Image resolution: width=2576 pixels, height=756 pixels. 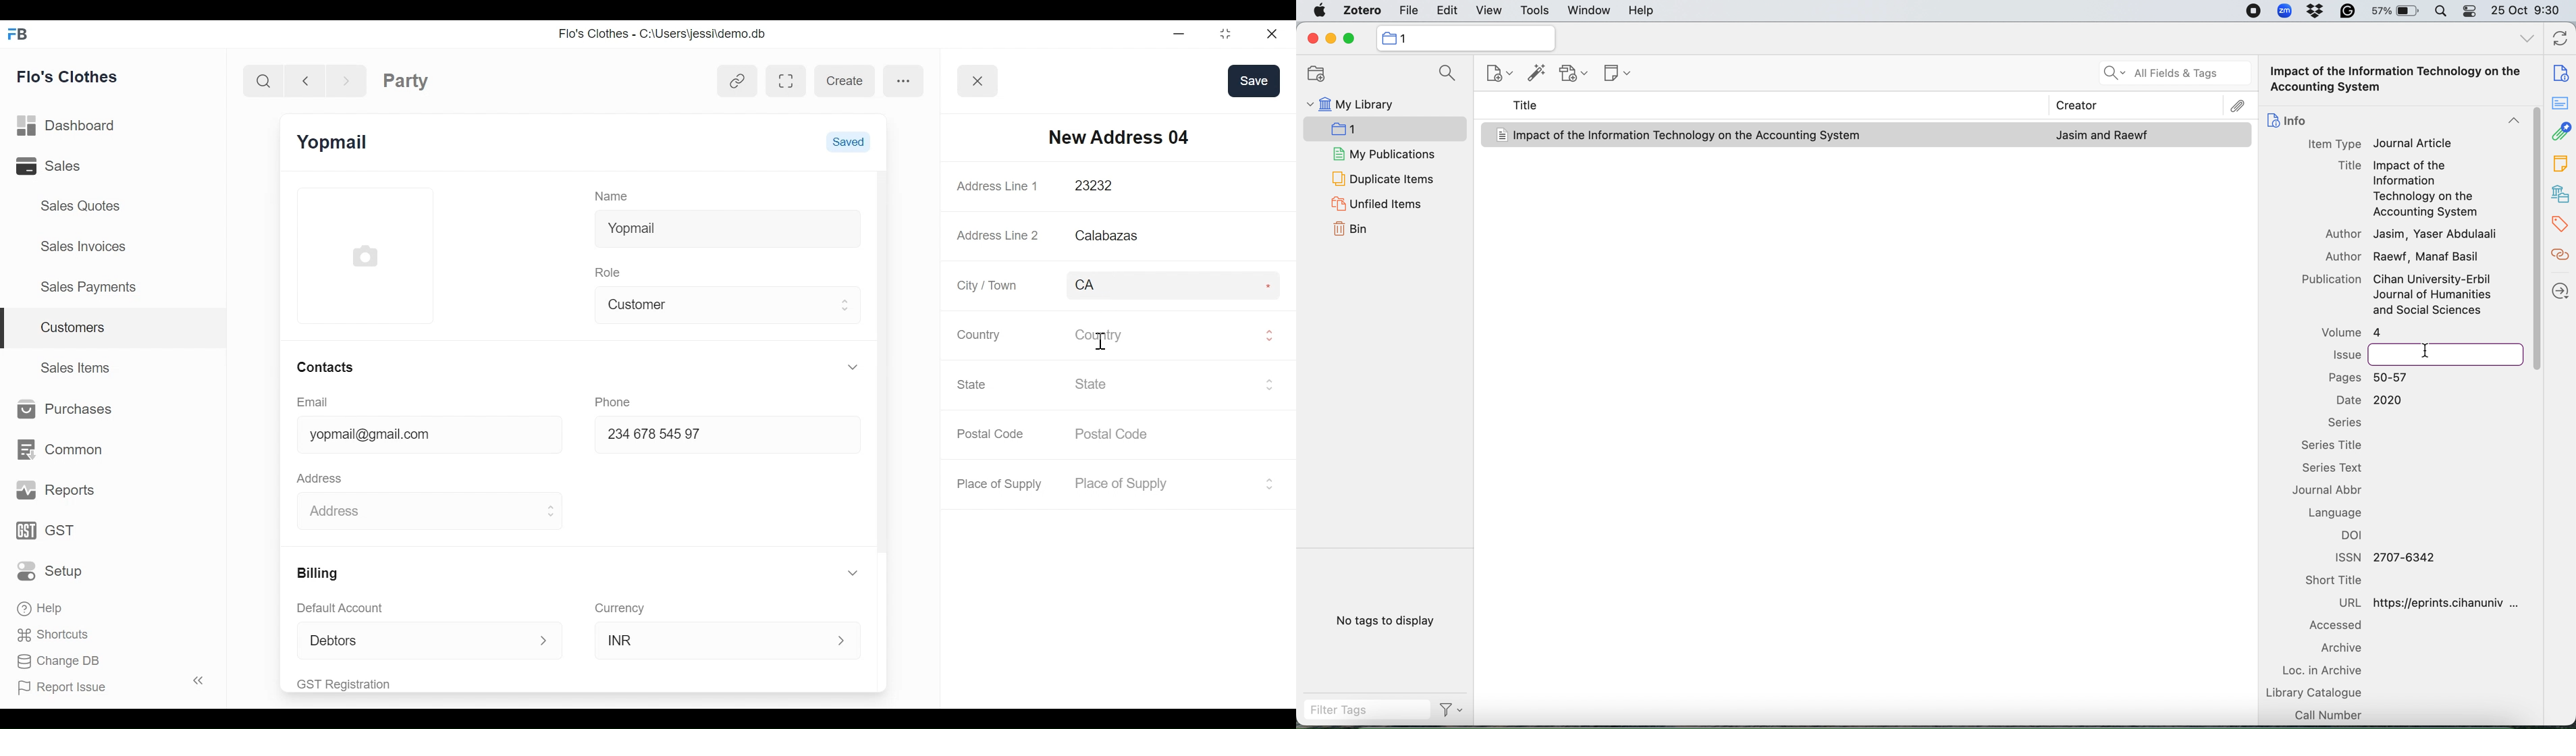 I want to click on Place of Supply, so click(x=1160, y=484).